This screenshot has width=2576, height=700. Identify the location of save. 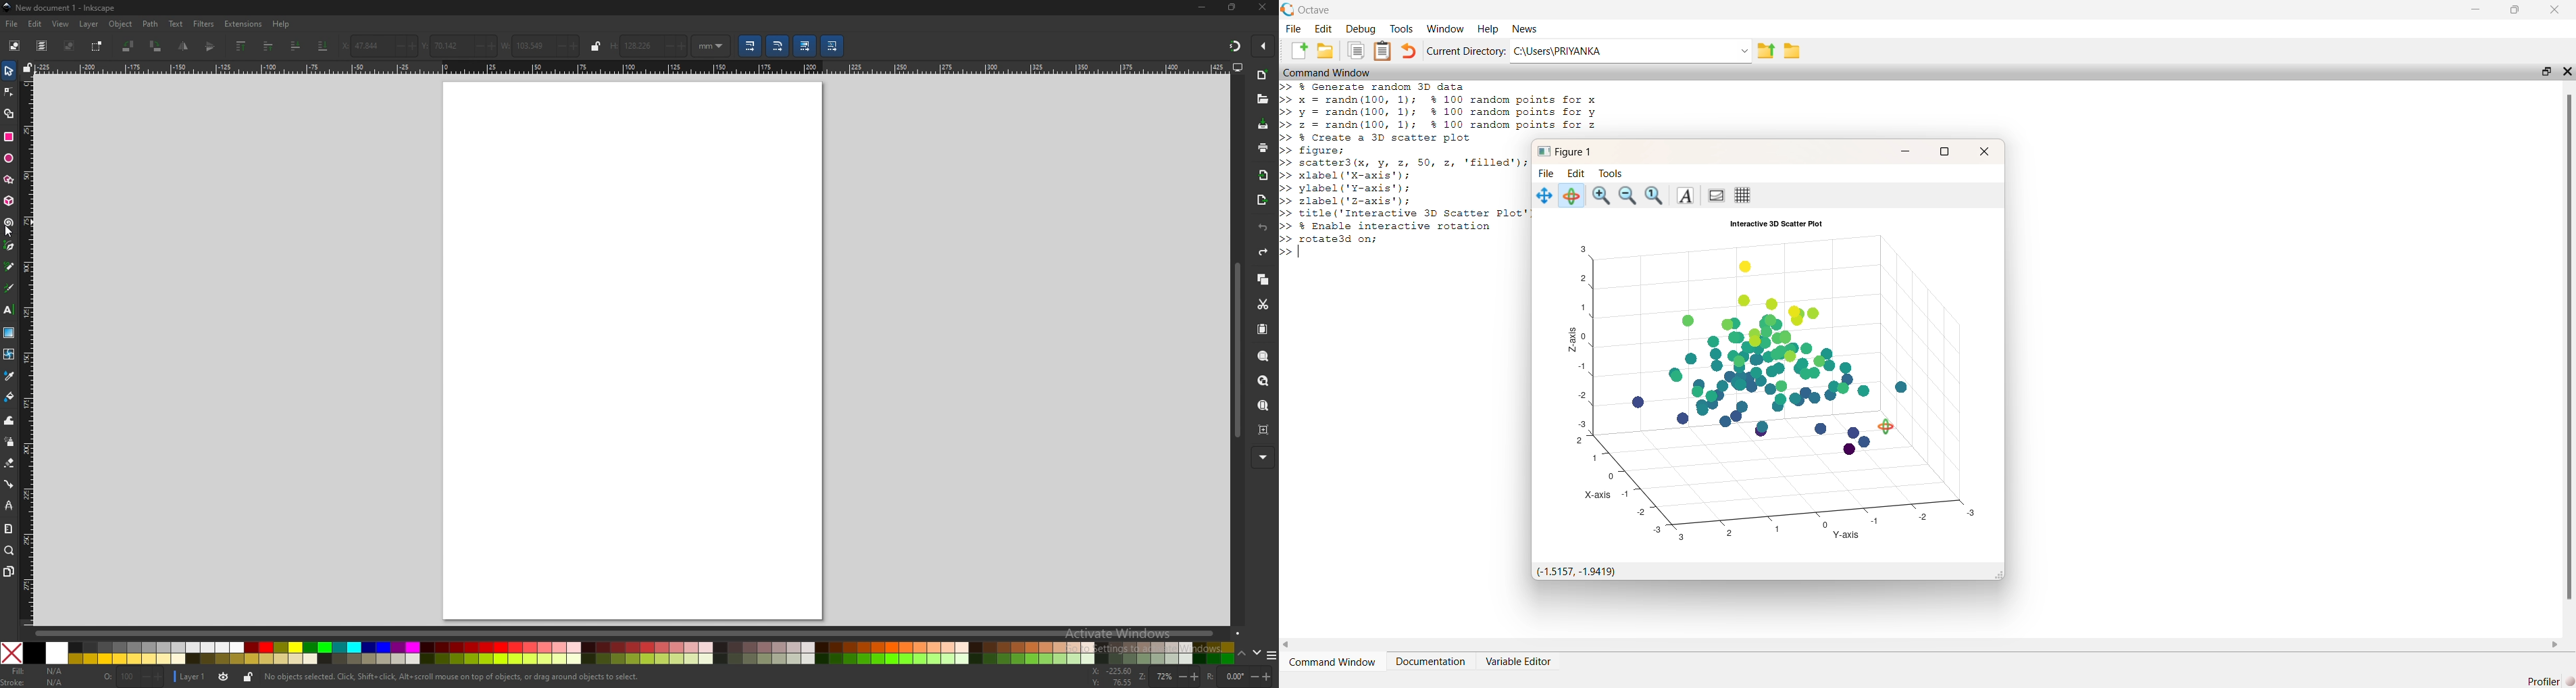
(1264, 124).